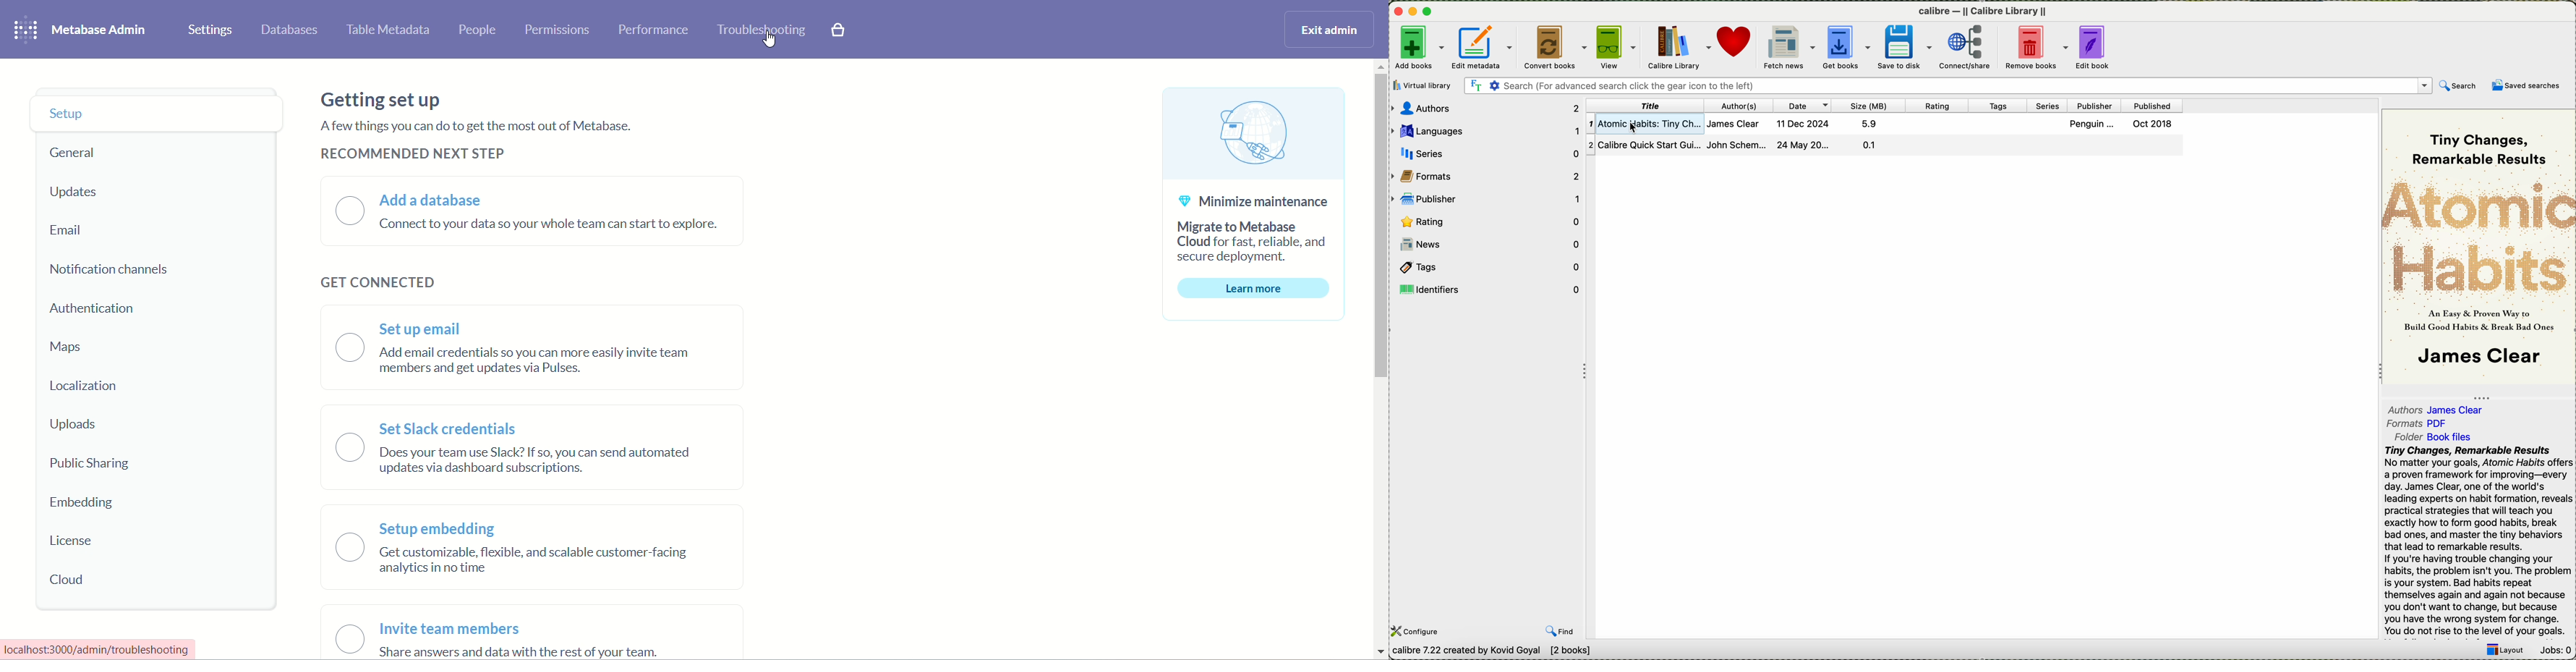 Image resolution: width=2576 pixels, height=672 pixels. What do you see at coordinates (1846, 48) in the screenshot?
I see `get books` at bounding box center [1846, 48].